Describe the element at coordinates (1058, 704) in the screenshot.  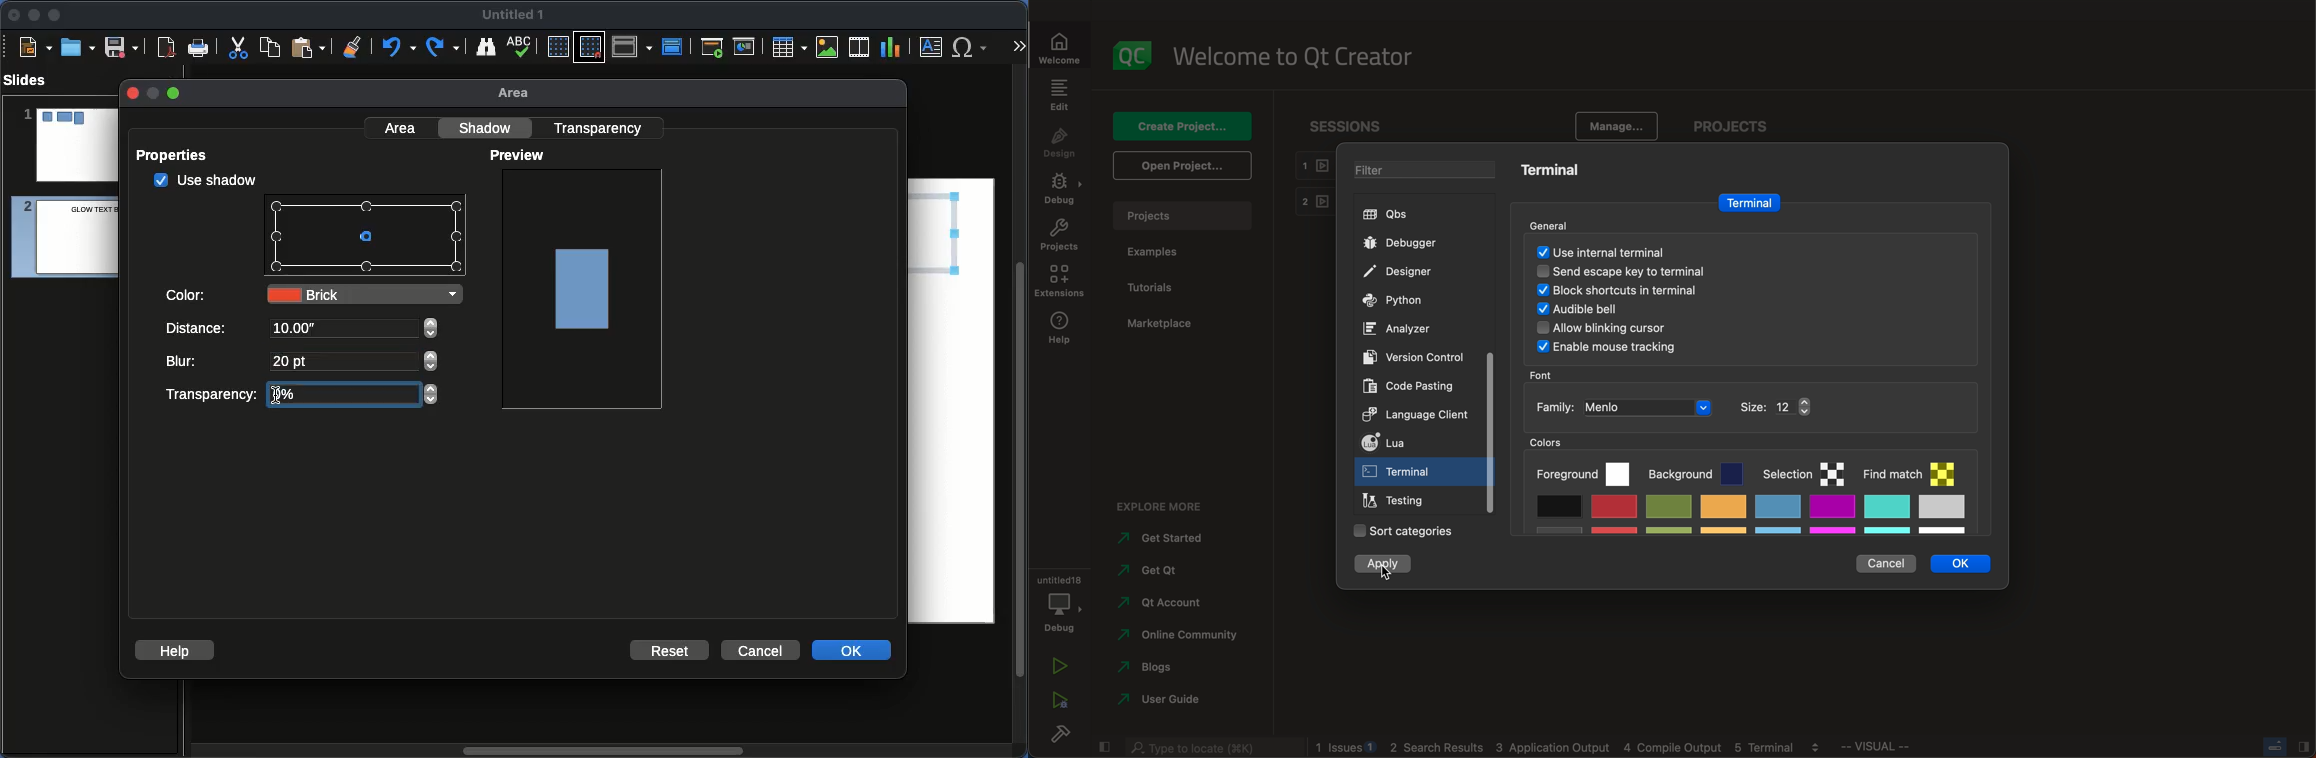
I see `run debug` at that location.